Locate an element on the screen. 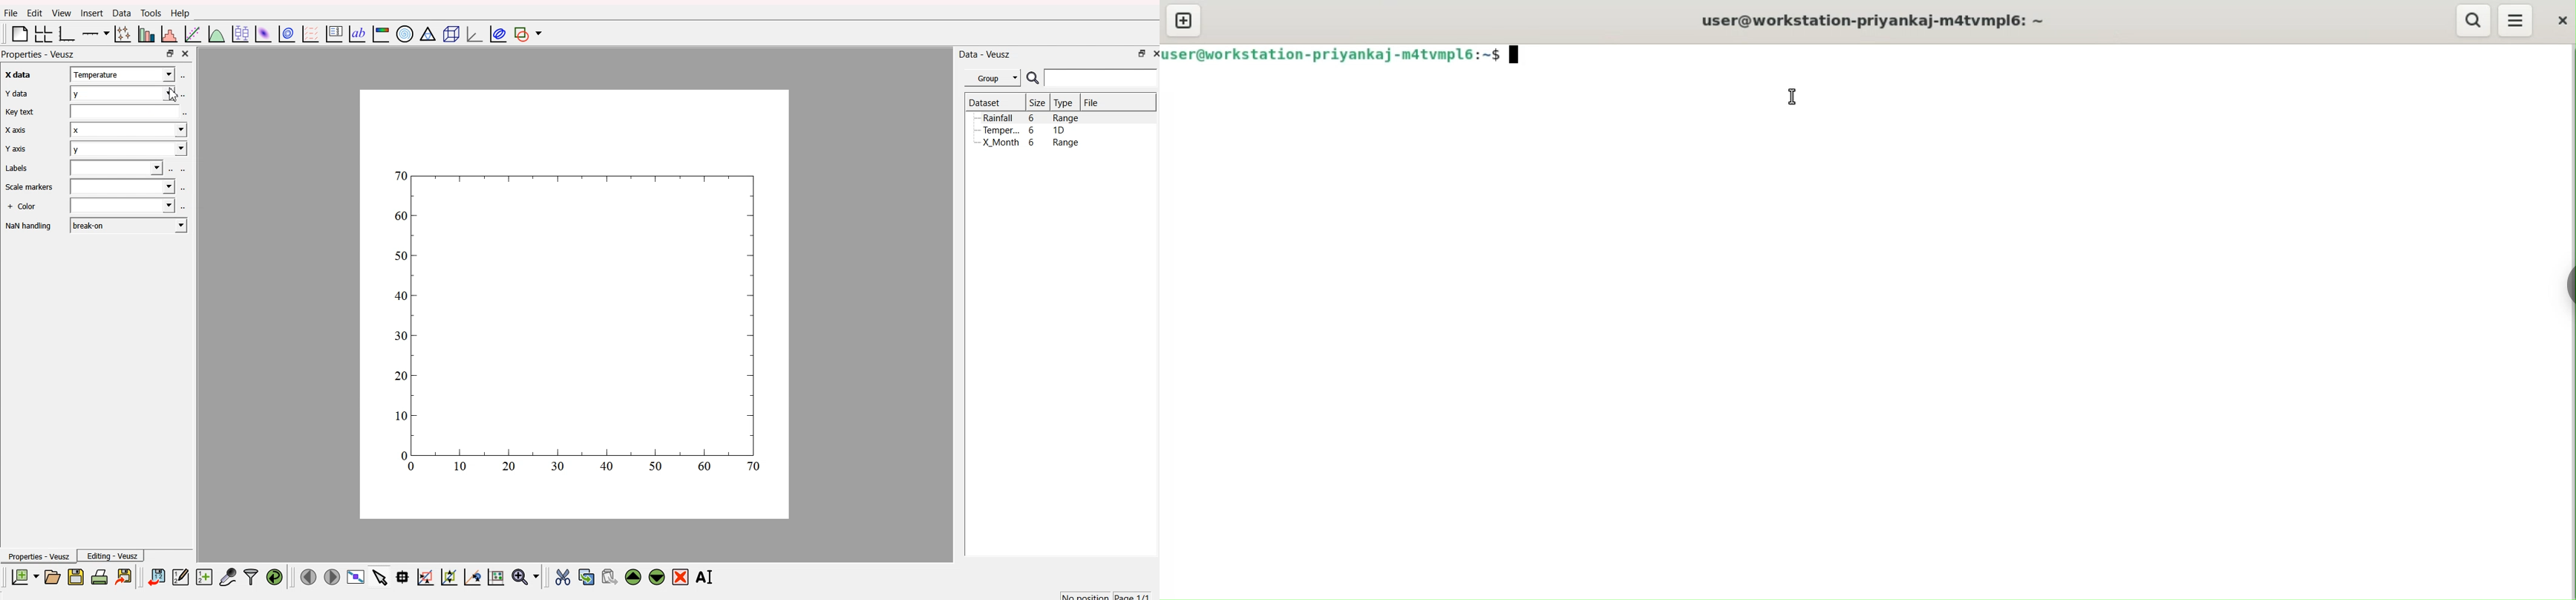 This screenshot has width=2576, height=616. plot key is located at coordinates (333, 35).